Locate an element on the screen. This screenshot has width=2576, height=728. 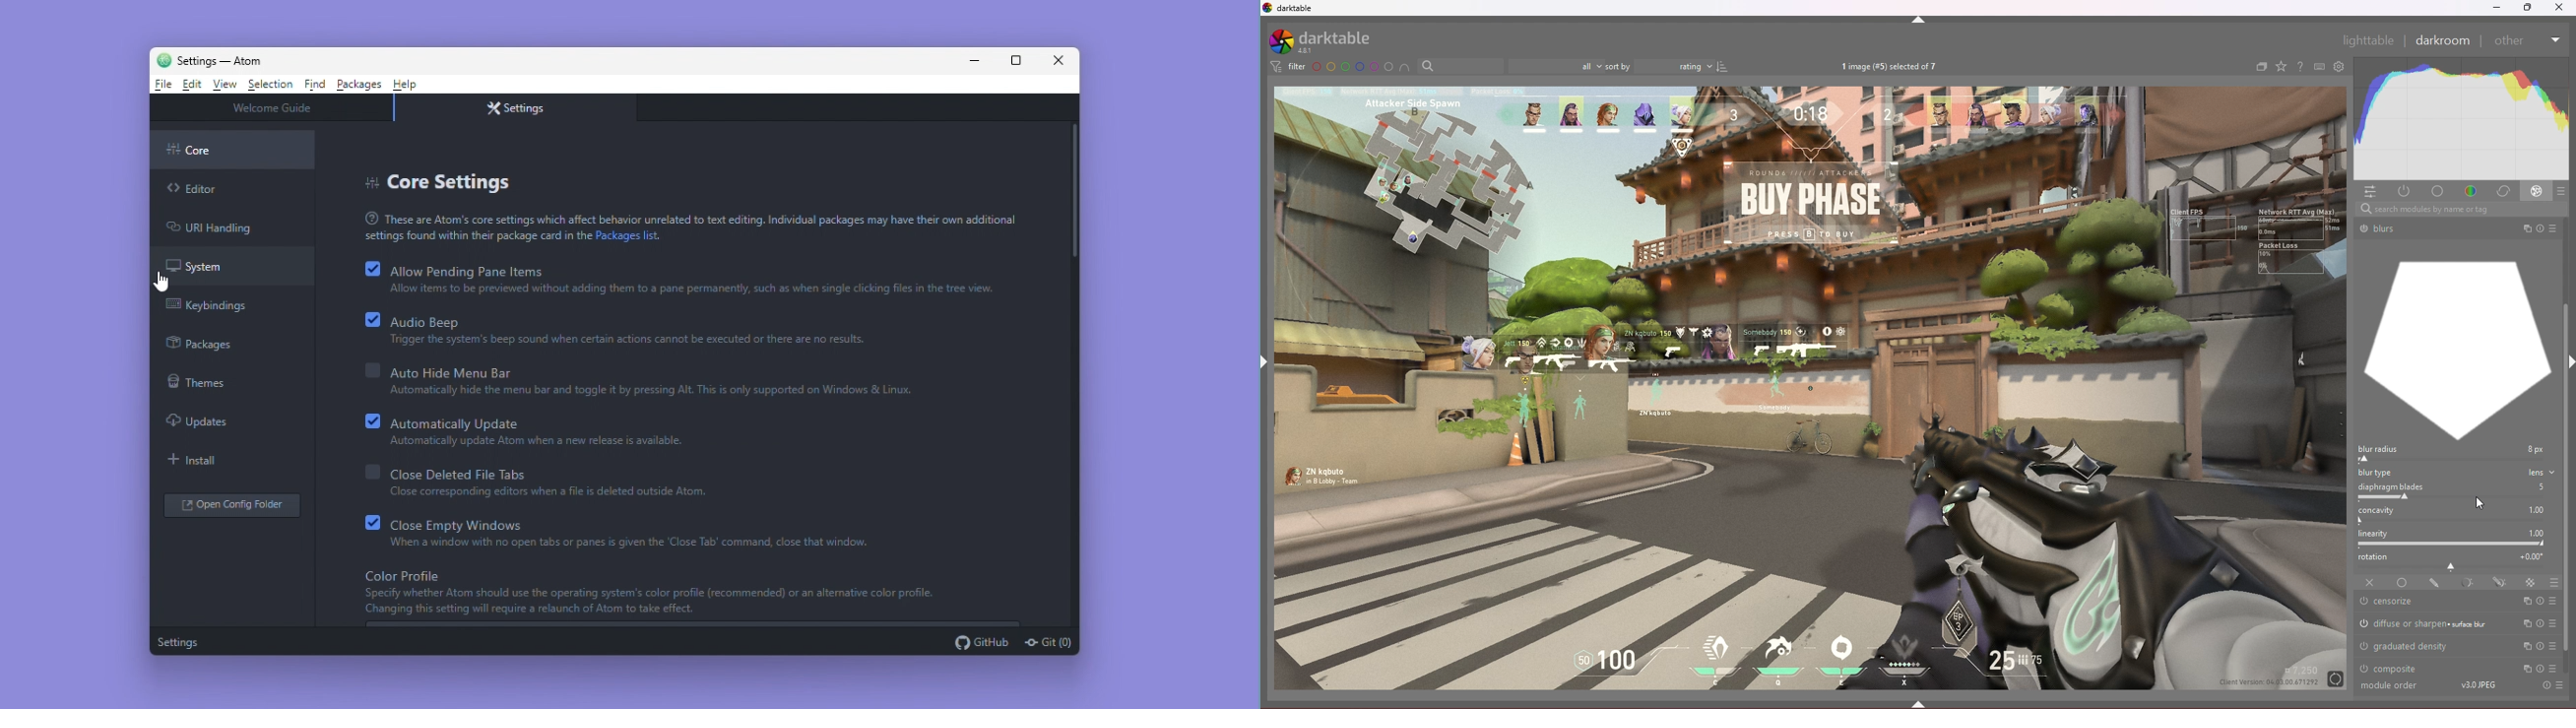
File is located at coordinates (161, 87).